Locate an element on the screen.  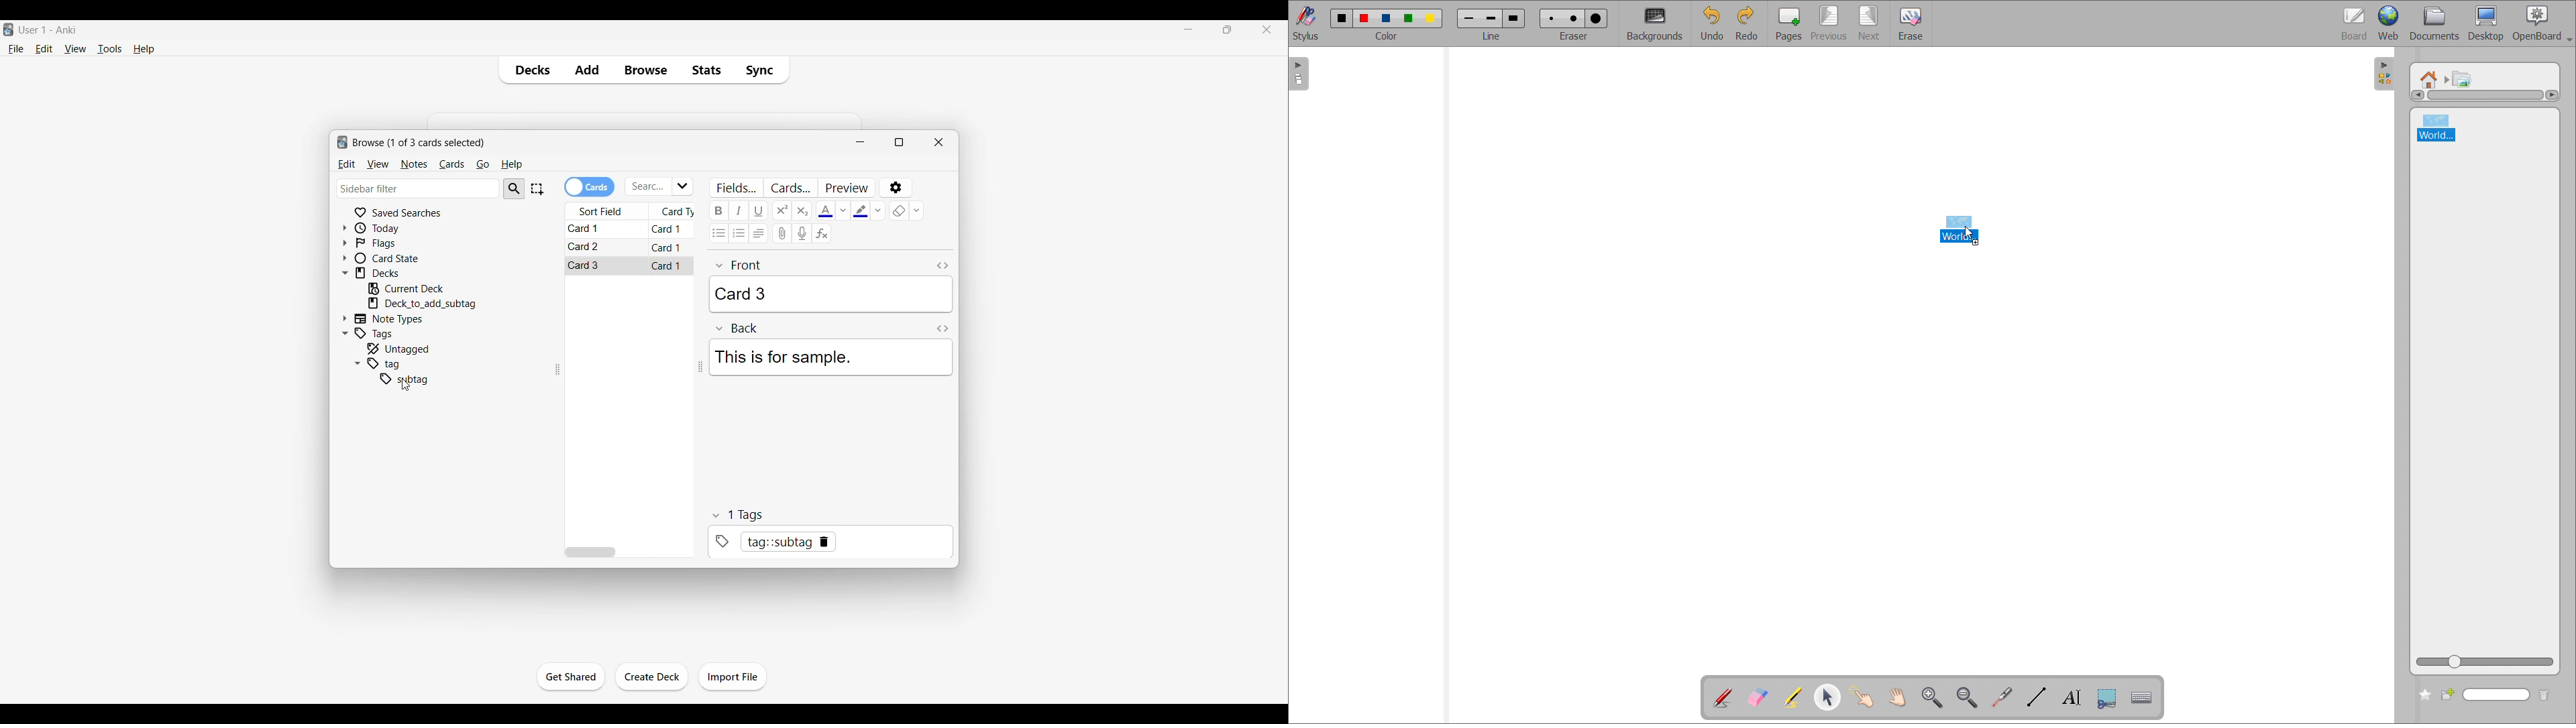
Click to type in search is located at coordinates (648, 187).